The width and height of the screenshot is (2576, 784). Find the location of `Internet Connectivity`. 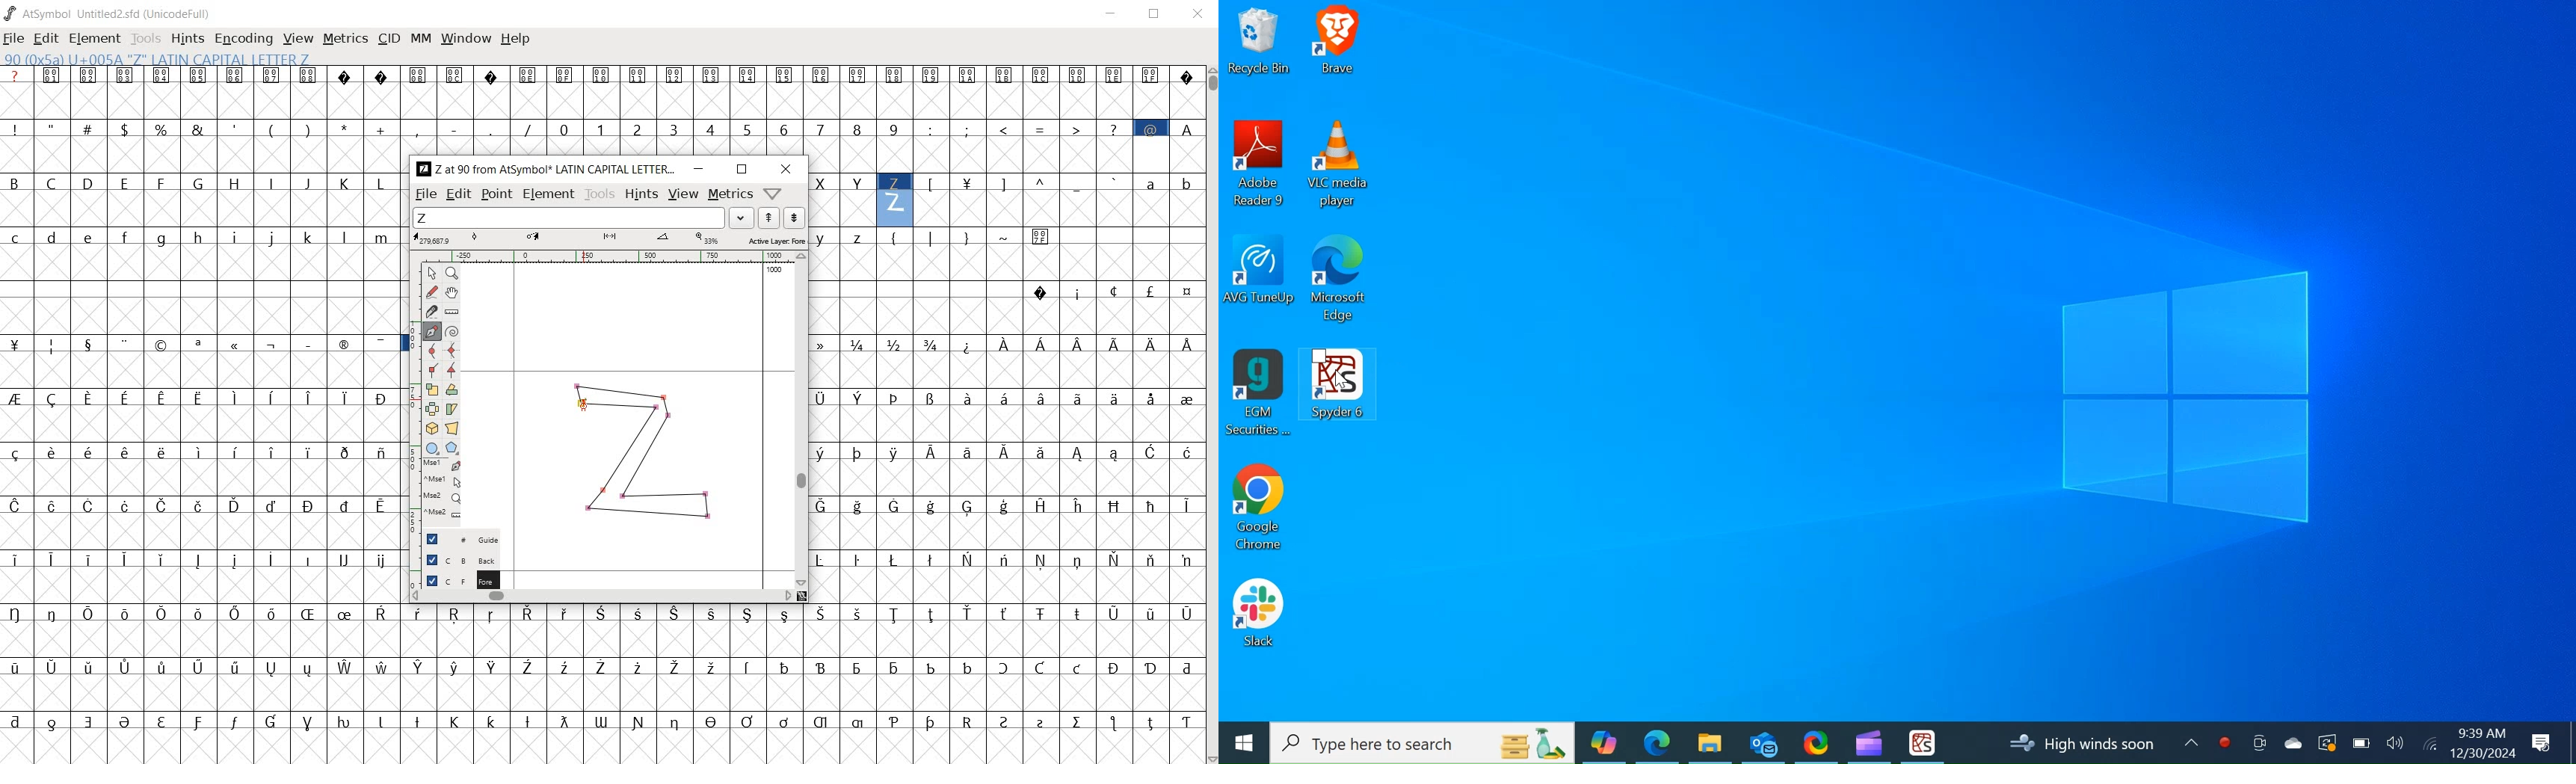

Internet Connectivity is located at coordinates (2430, 742).